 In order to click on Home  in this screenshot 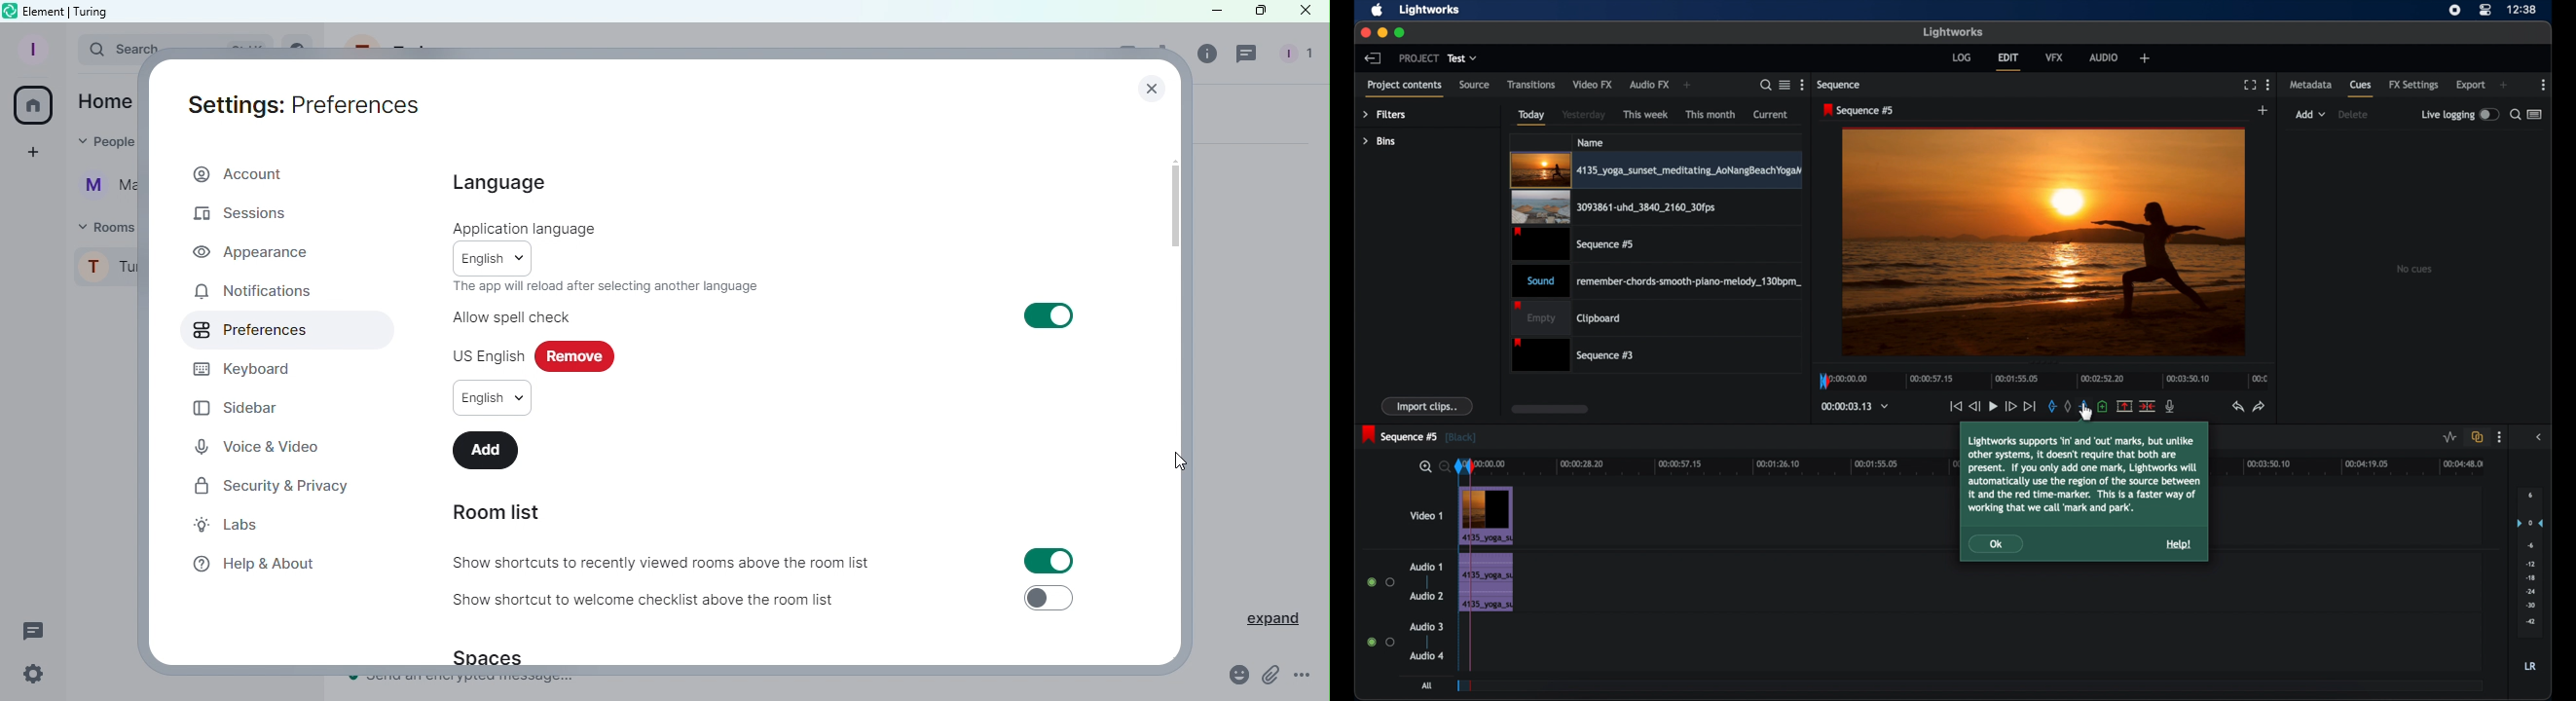, I will do `click(105, 100)`.